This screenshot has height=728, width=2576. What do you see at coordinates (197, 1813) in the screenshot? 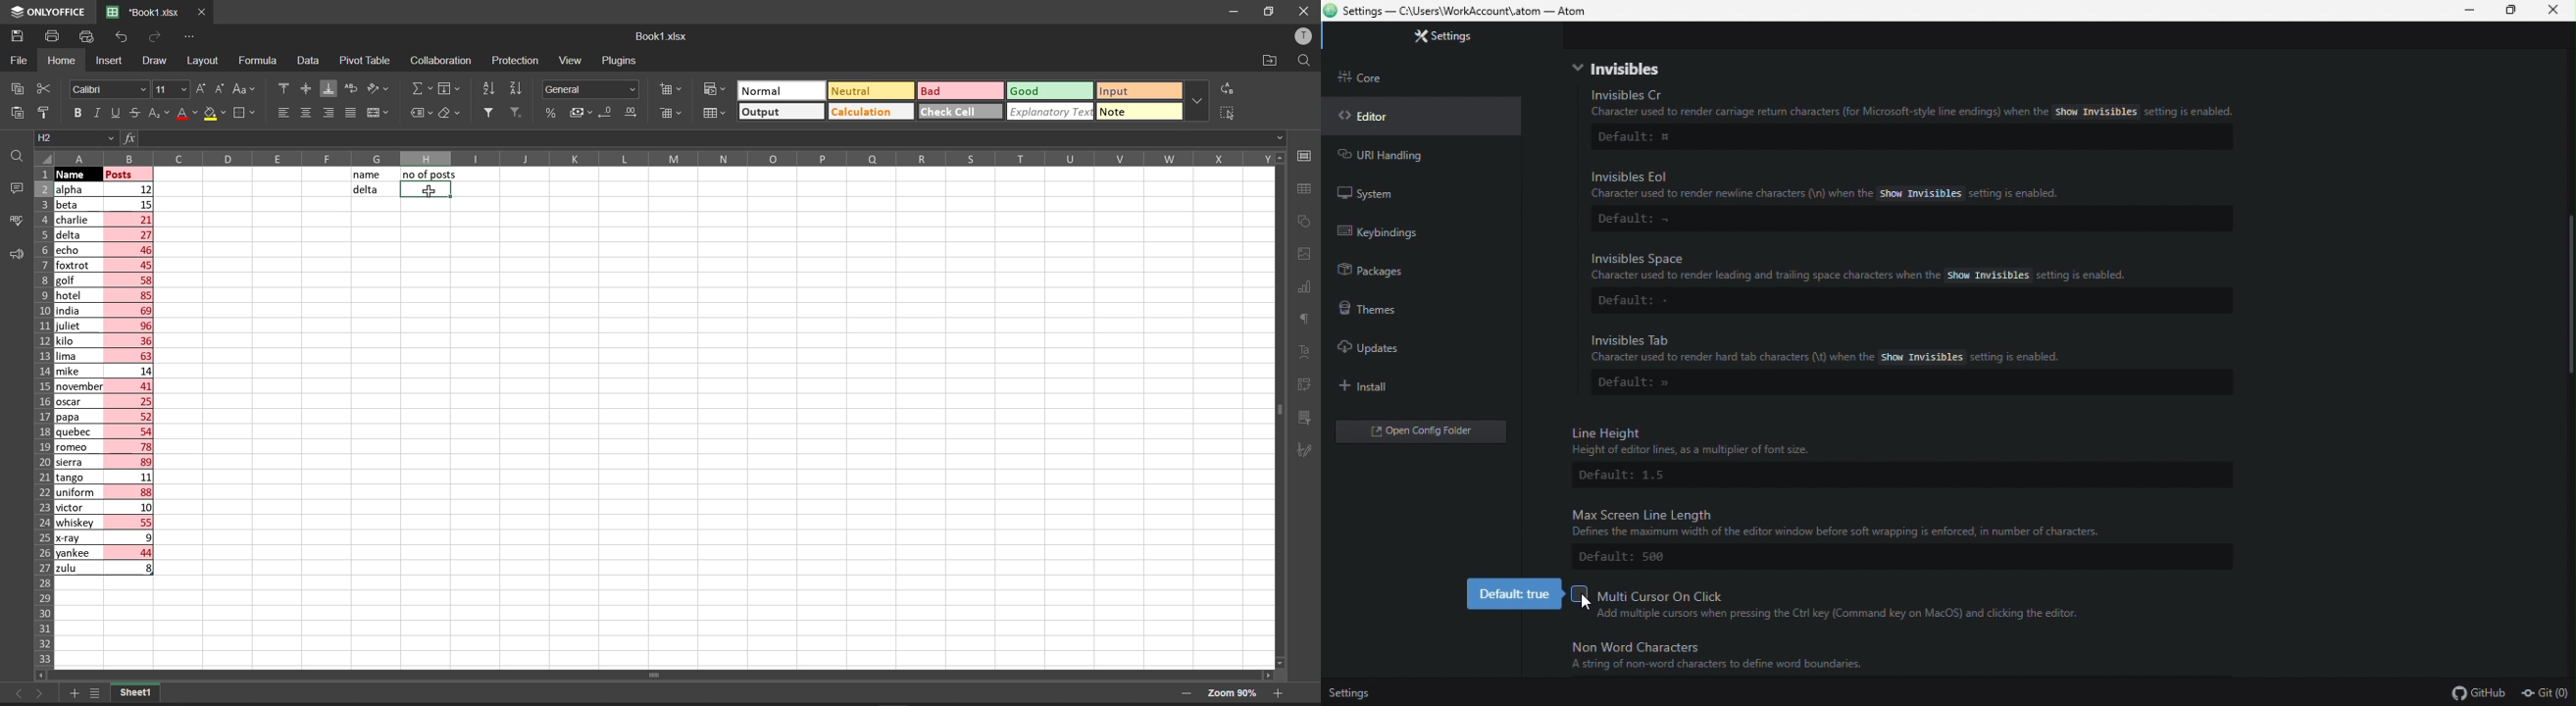
I see `add worksheet` at bounding box center [197, 1813].